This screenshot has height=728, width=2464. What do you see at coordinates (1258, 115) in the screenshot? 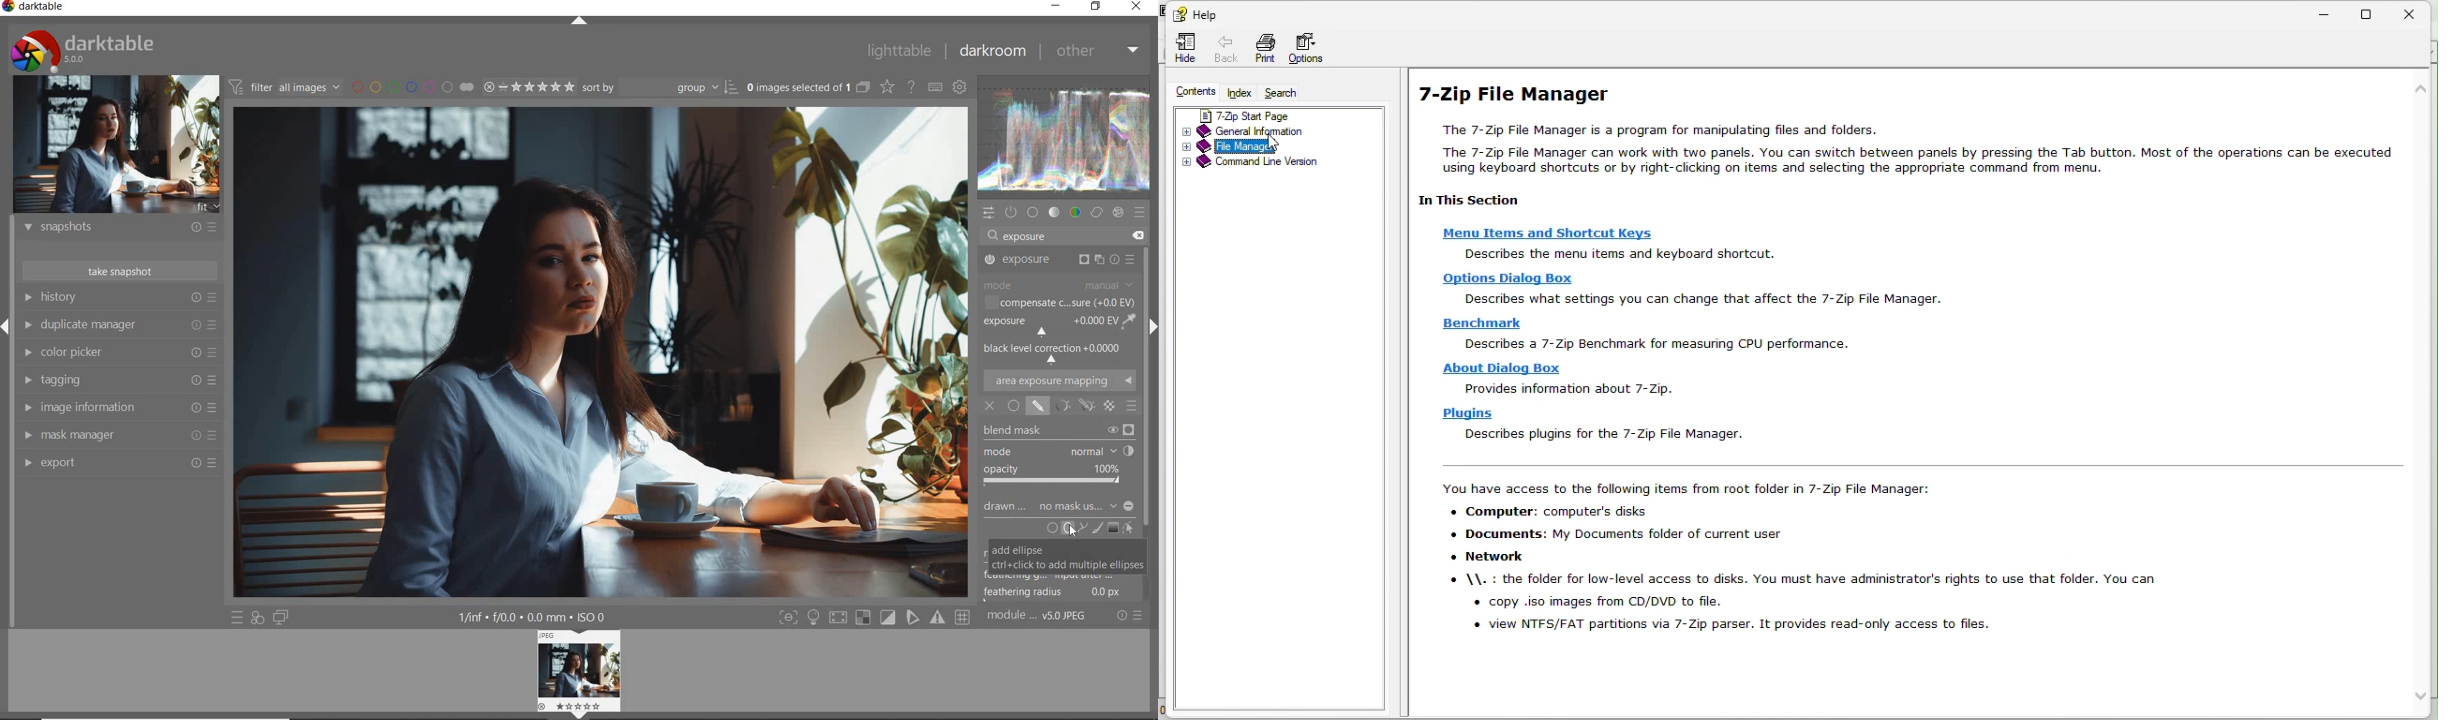
I see `7 zip Start page` at bounding box center [1258, 115].